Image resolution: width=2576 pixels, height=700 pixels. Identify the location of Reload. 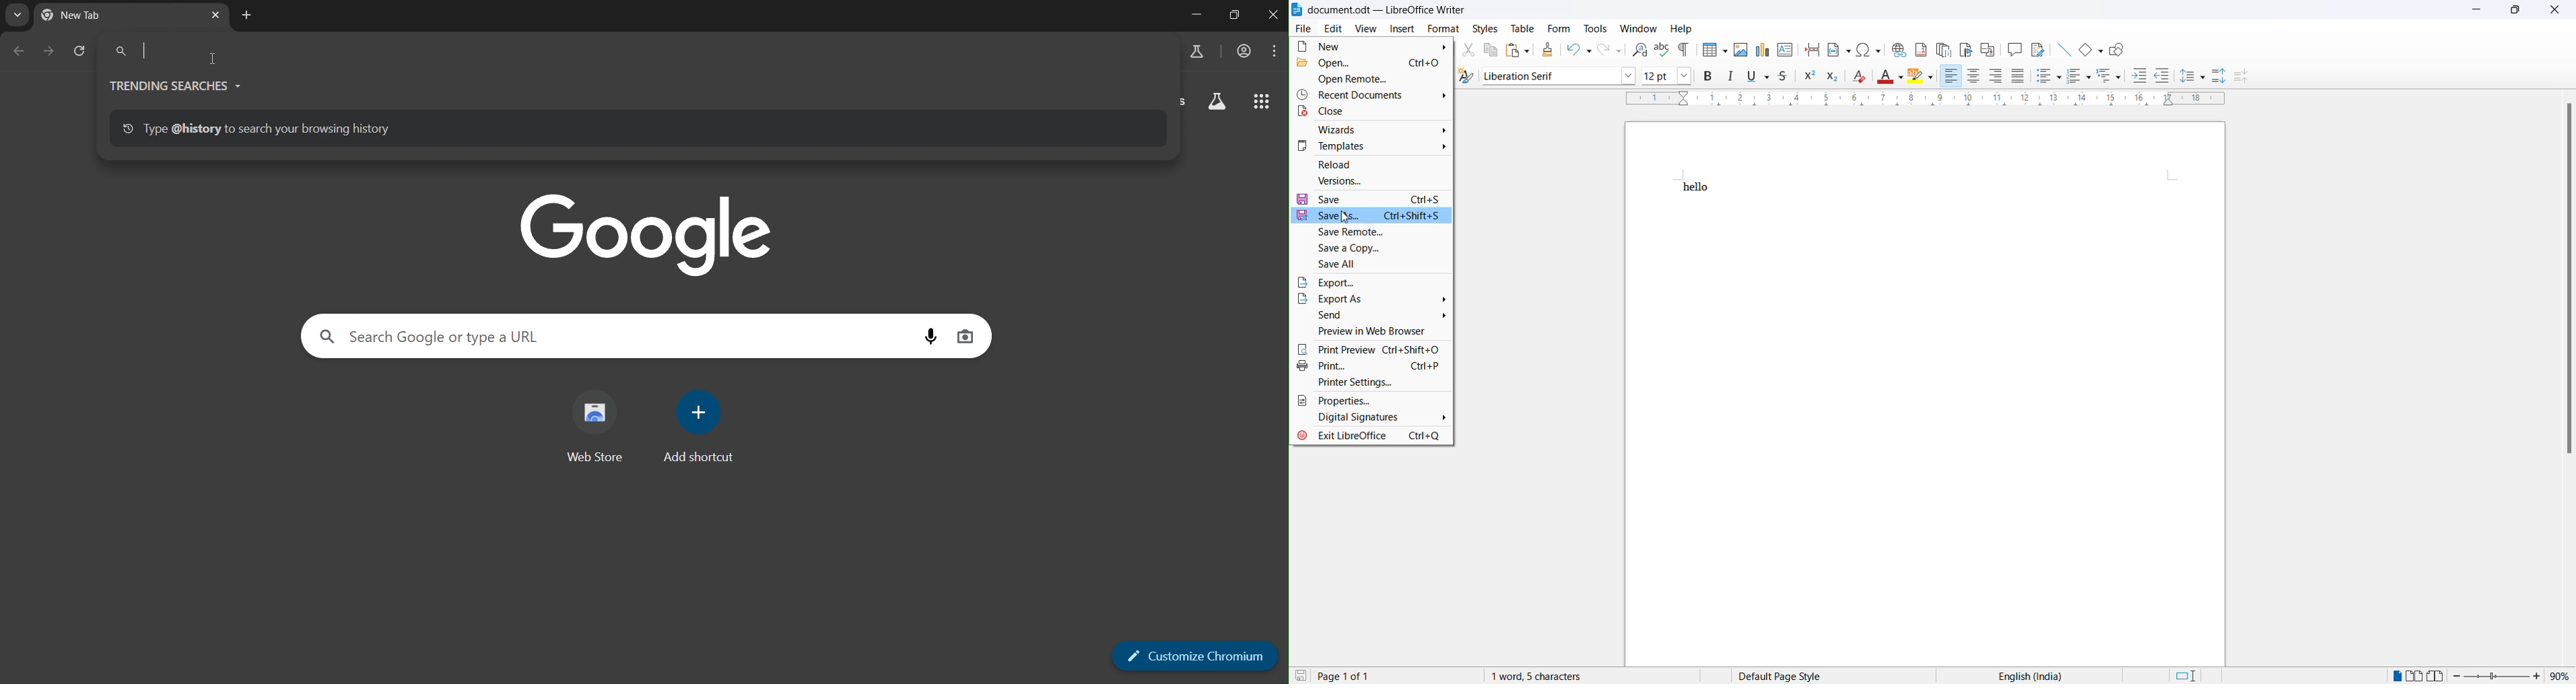
(1370, 165).